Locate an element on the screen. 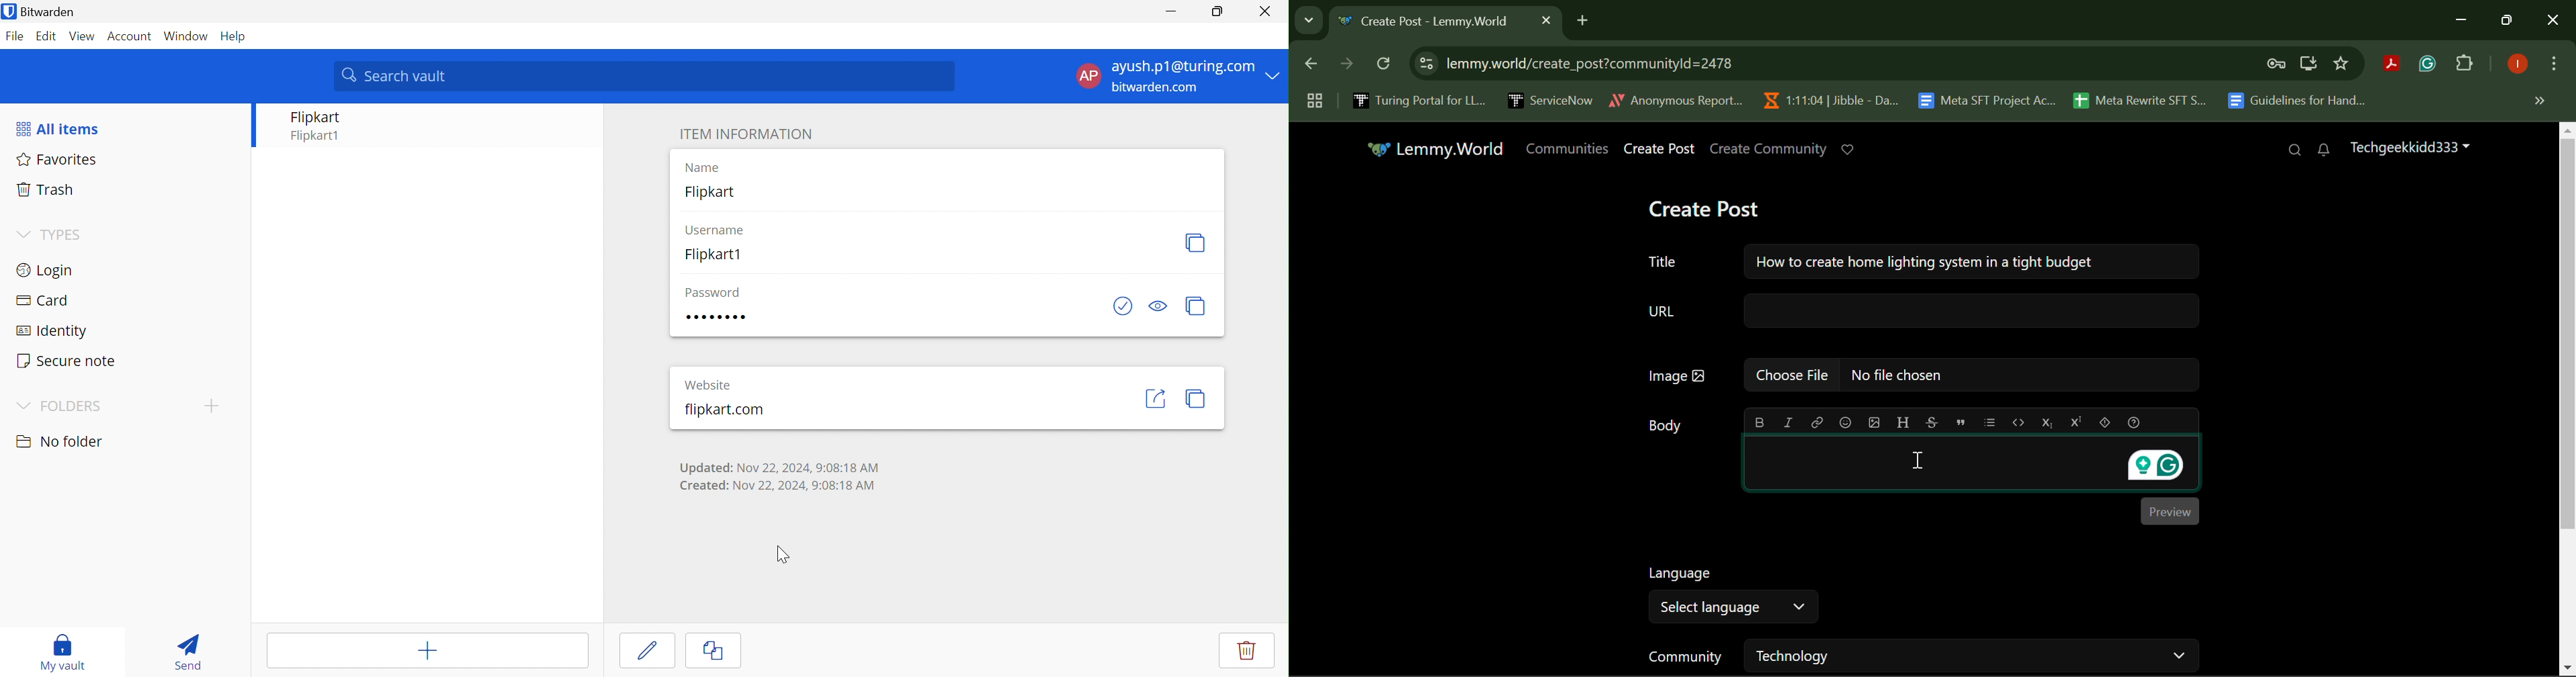 The height and width of the screenshot is (700, 2576). Flipkart is located at coordinates (712, 255).